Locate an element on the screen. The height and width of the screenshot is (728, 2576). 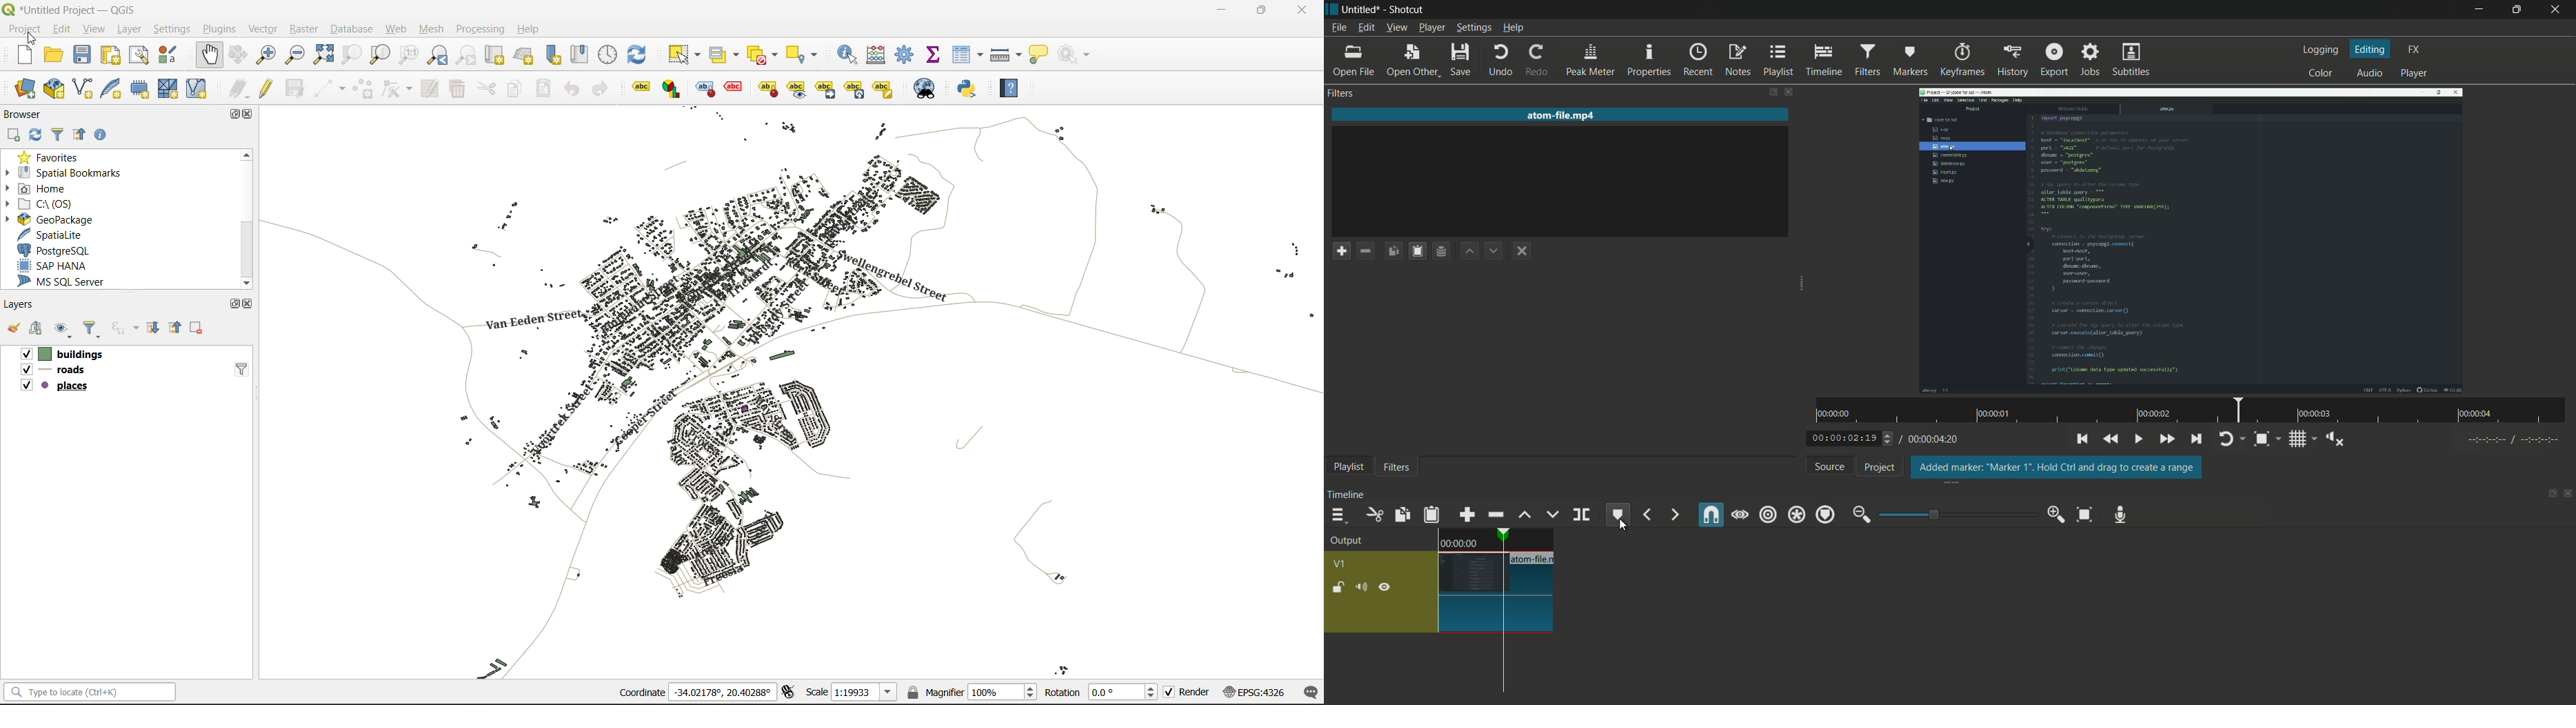
split at playhead is located at coordinates (1582, 514).